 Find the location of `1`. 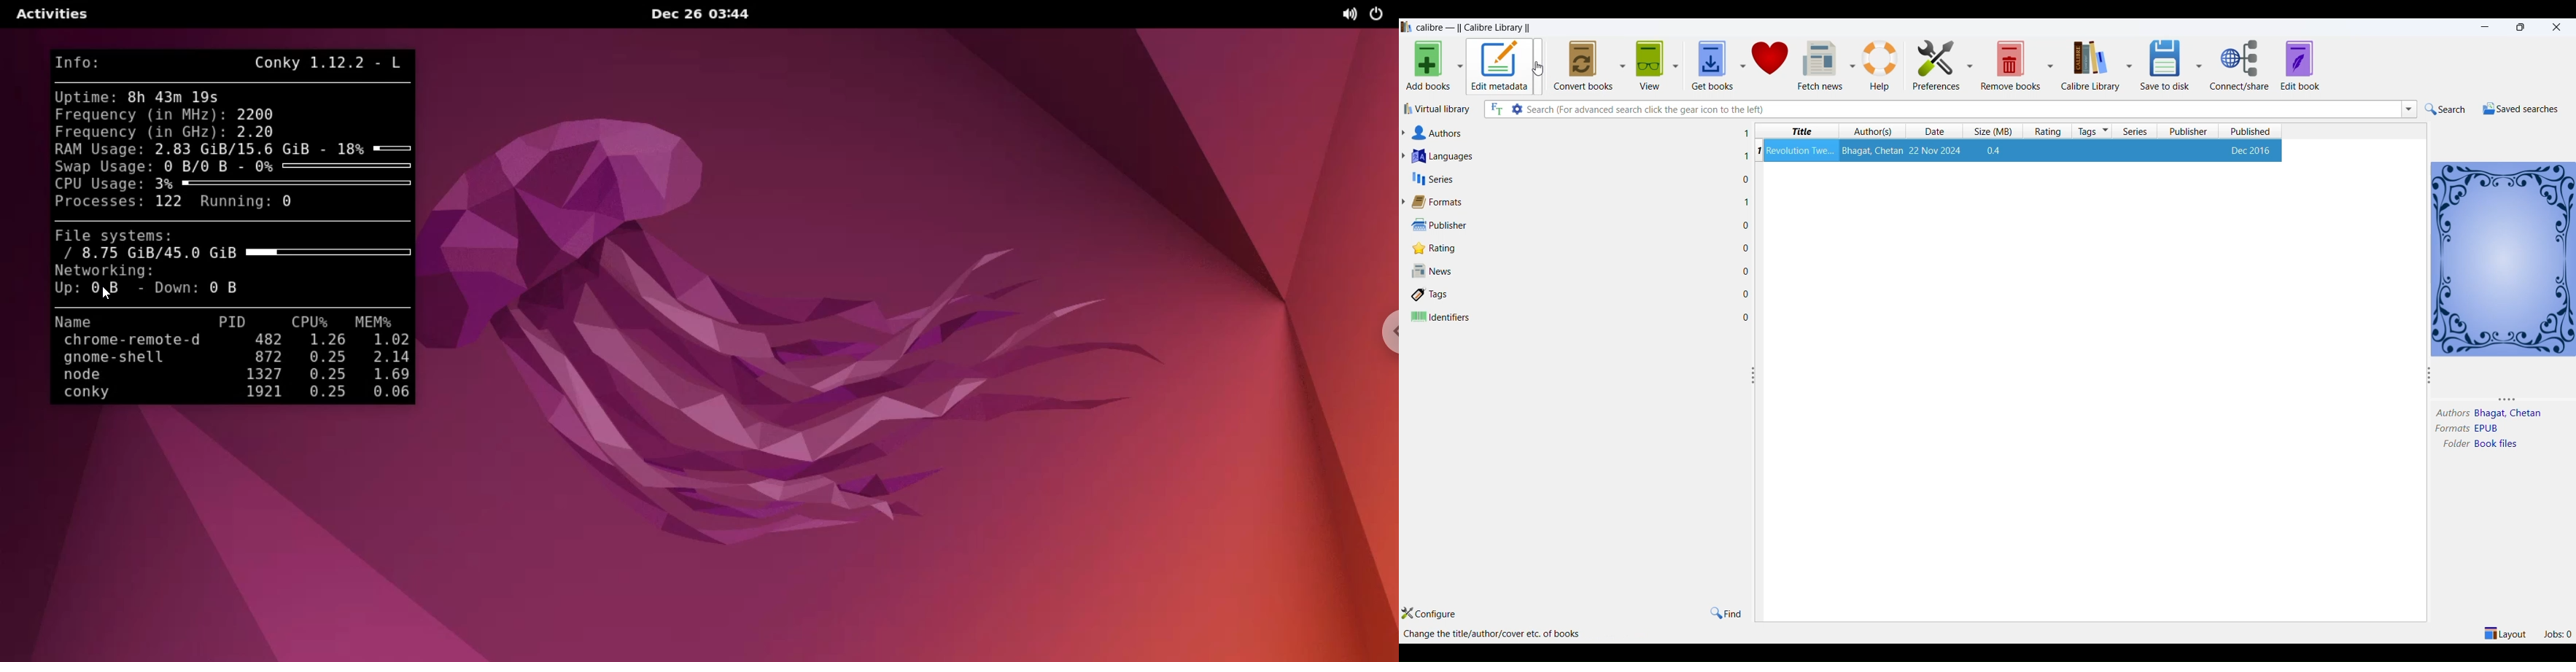

1 is located at coordinates (1747, 202).